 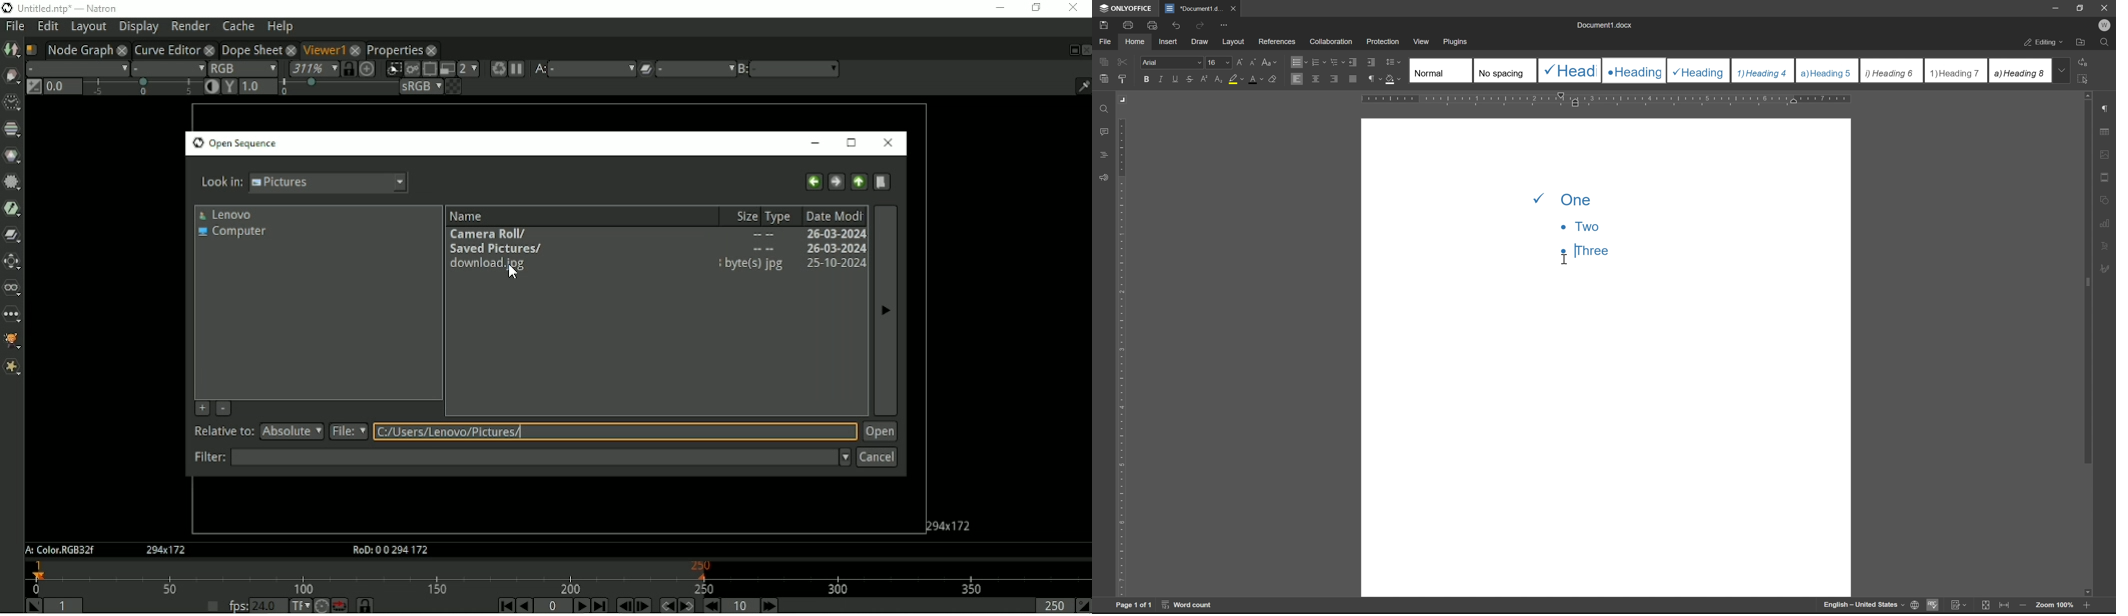 What do you see at coordinates (2105, 246) in the screenshot?
I see `text art settings` at bounding box center [2105, 246].